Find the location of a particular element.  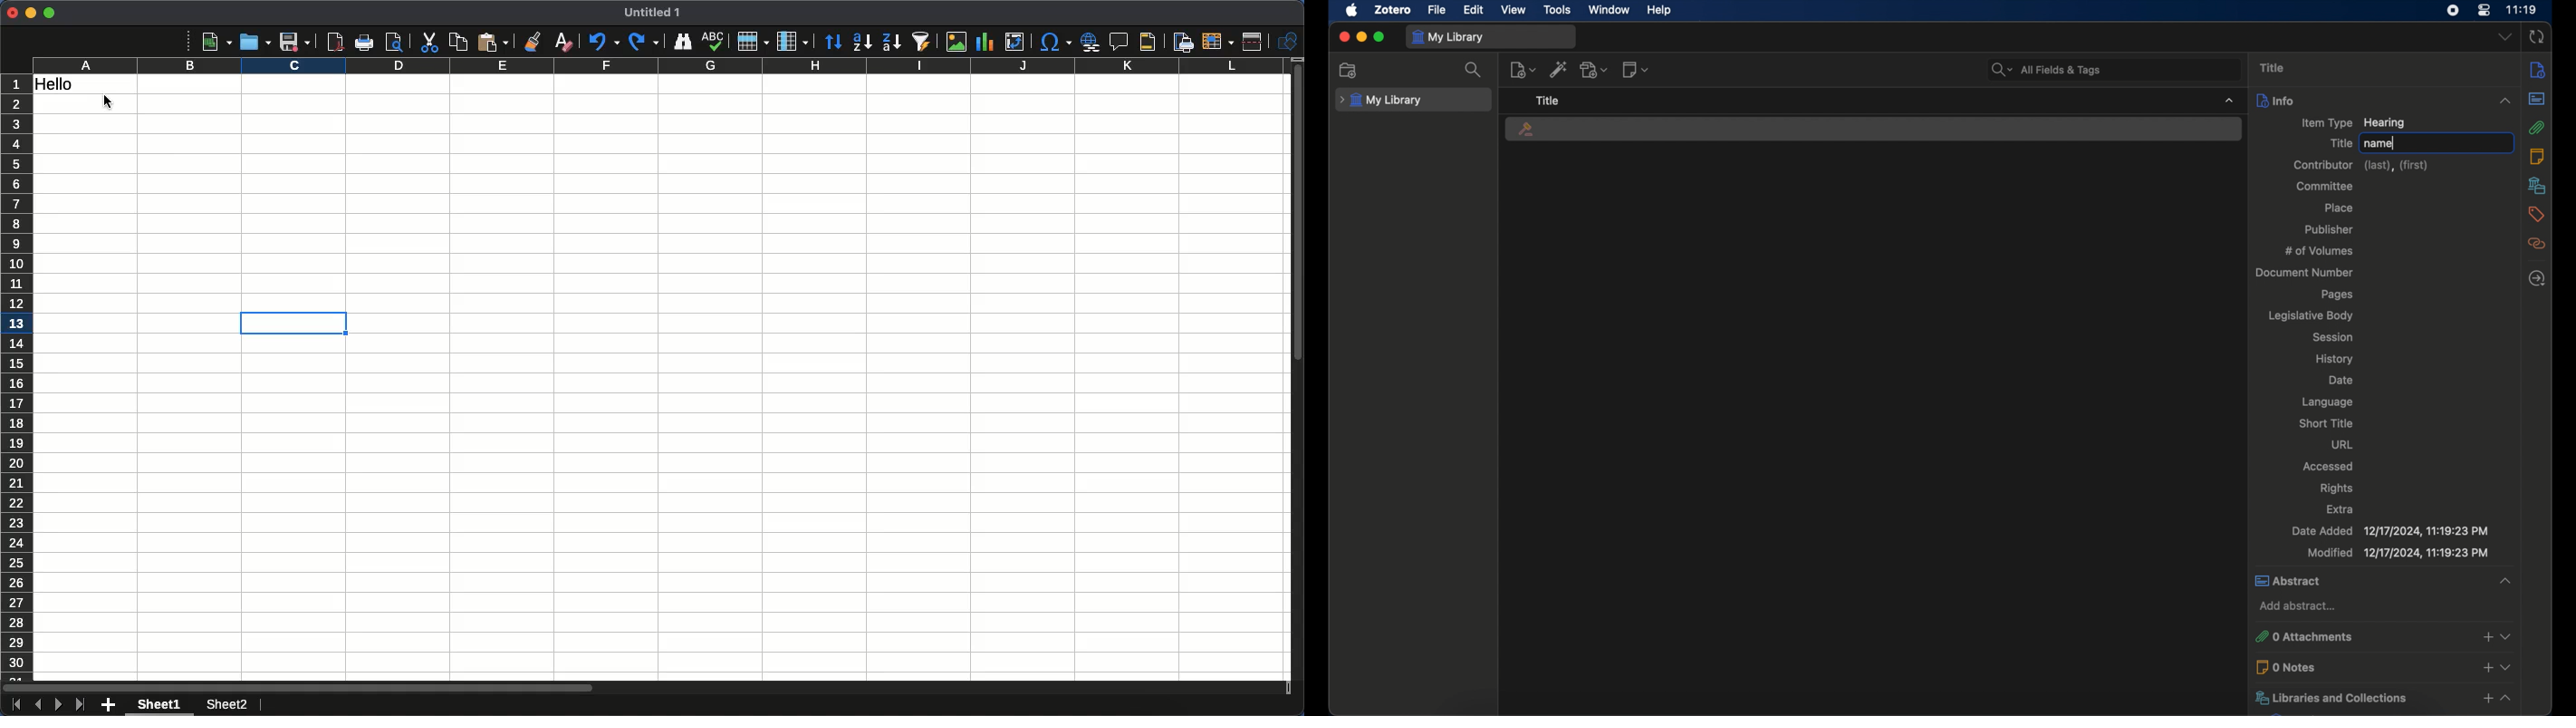

tools is located at coordinates (1558, 9).